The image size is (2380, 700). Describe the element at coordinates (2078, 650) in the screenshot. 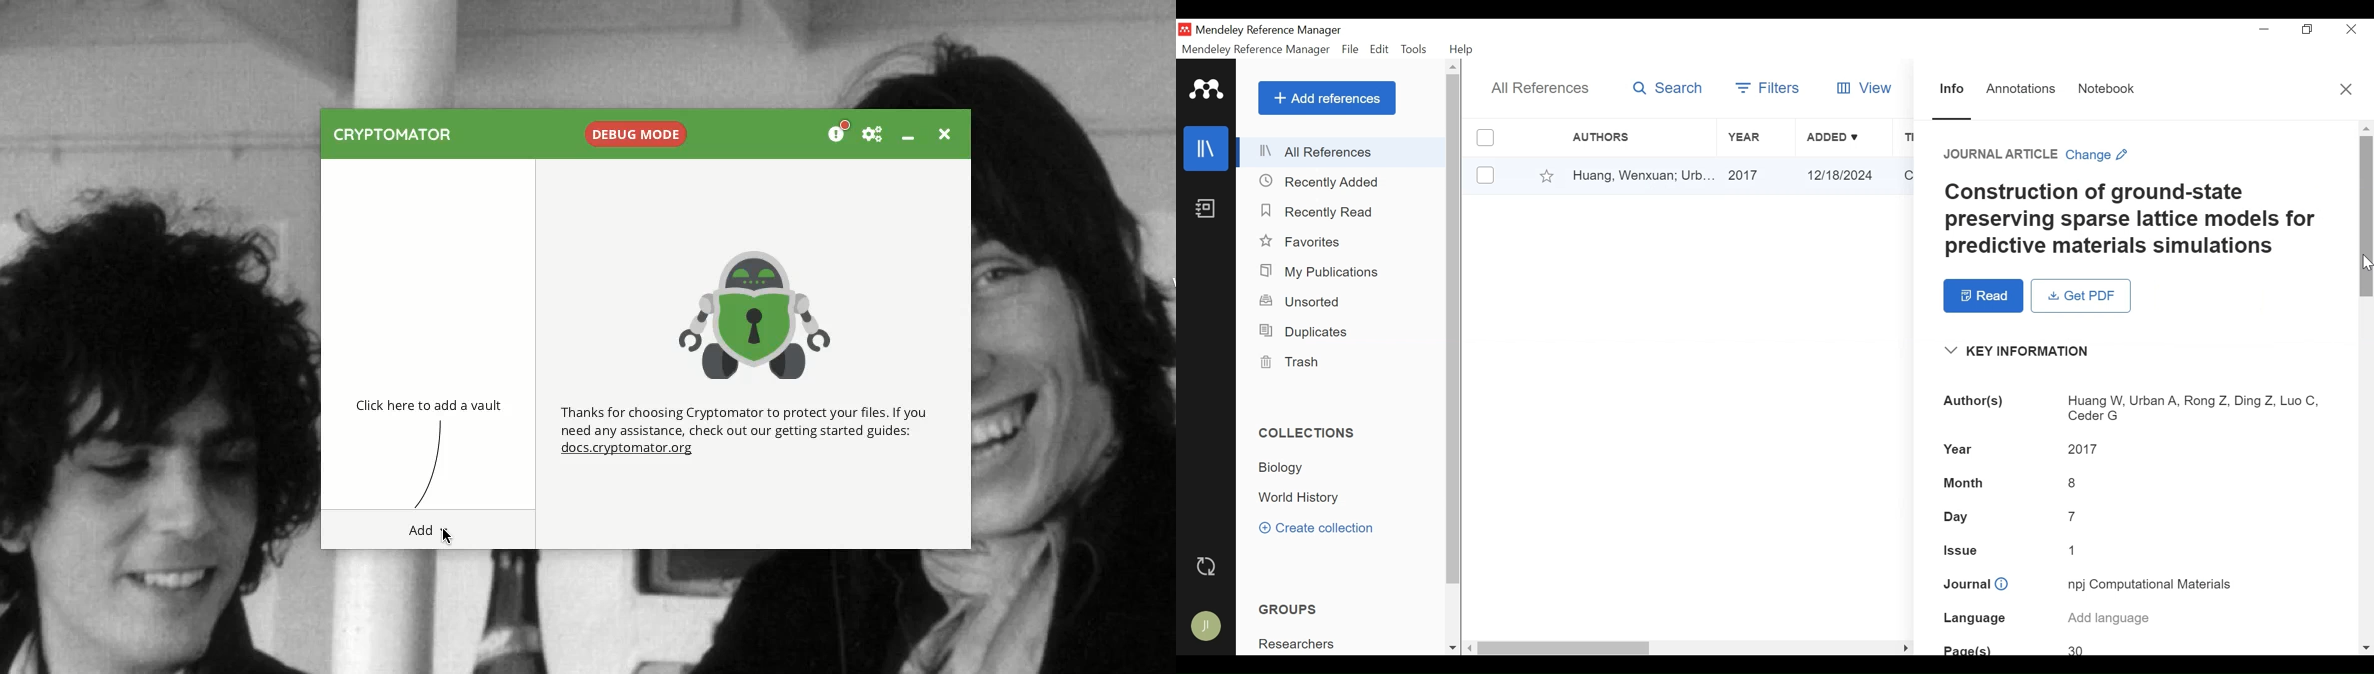

I see `30` at that location.